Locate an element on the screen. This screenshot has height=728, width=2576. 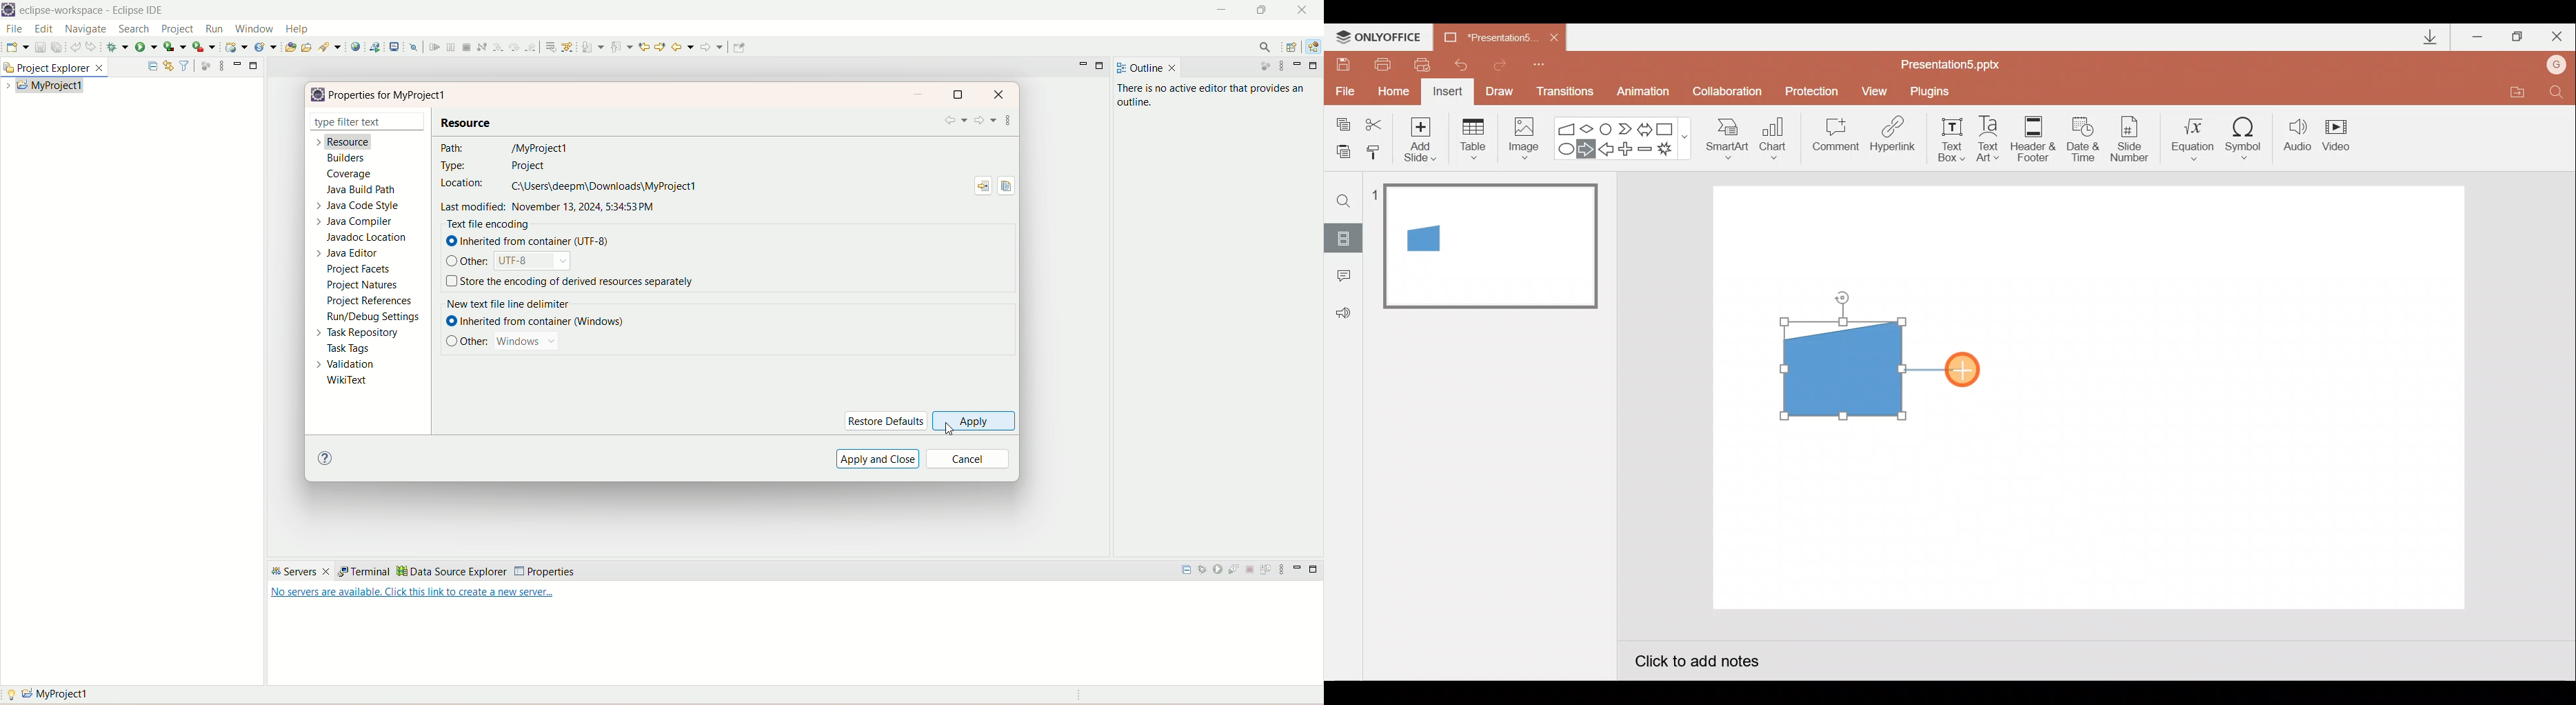
show in system explorer is located at coordinates (983, 188).